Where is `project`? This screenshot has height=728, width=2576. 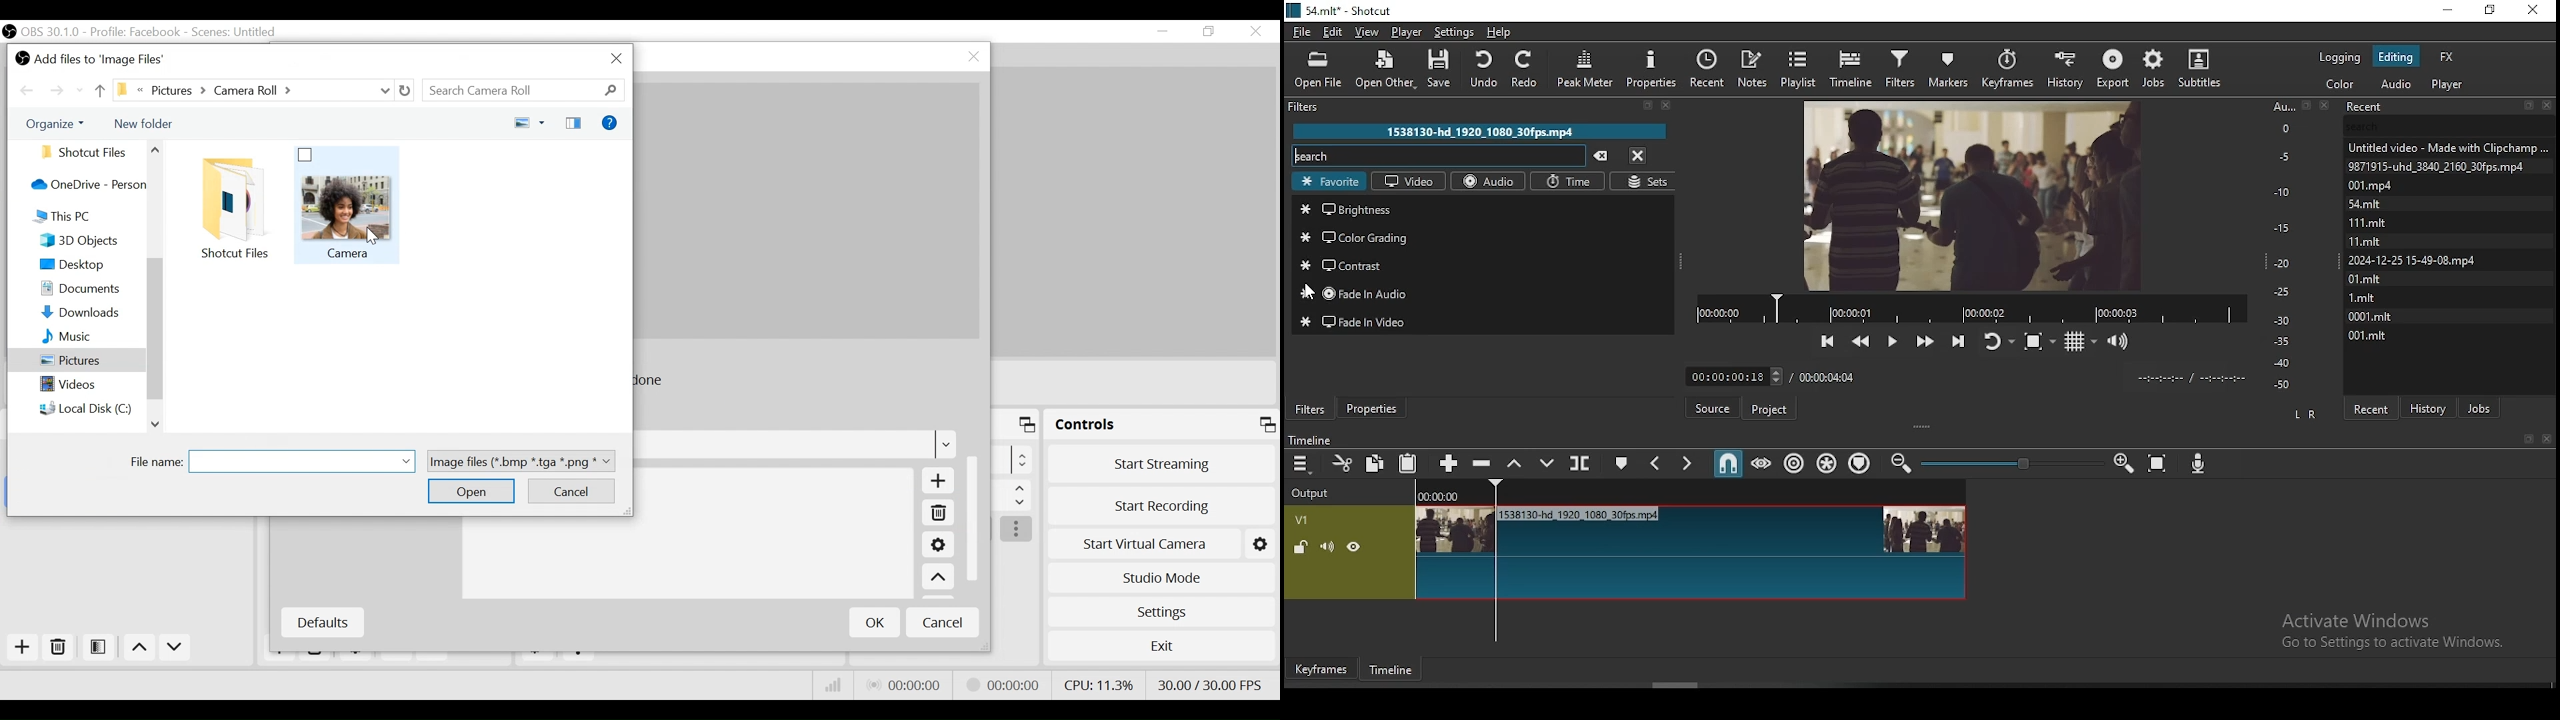
project is located at coordinates (1767, 406).